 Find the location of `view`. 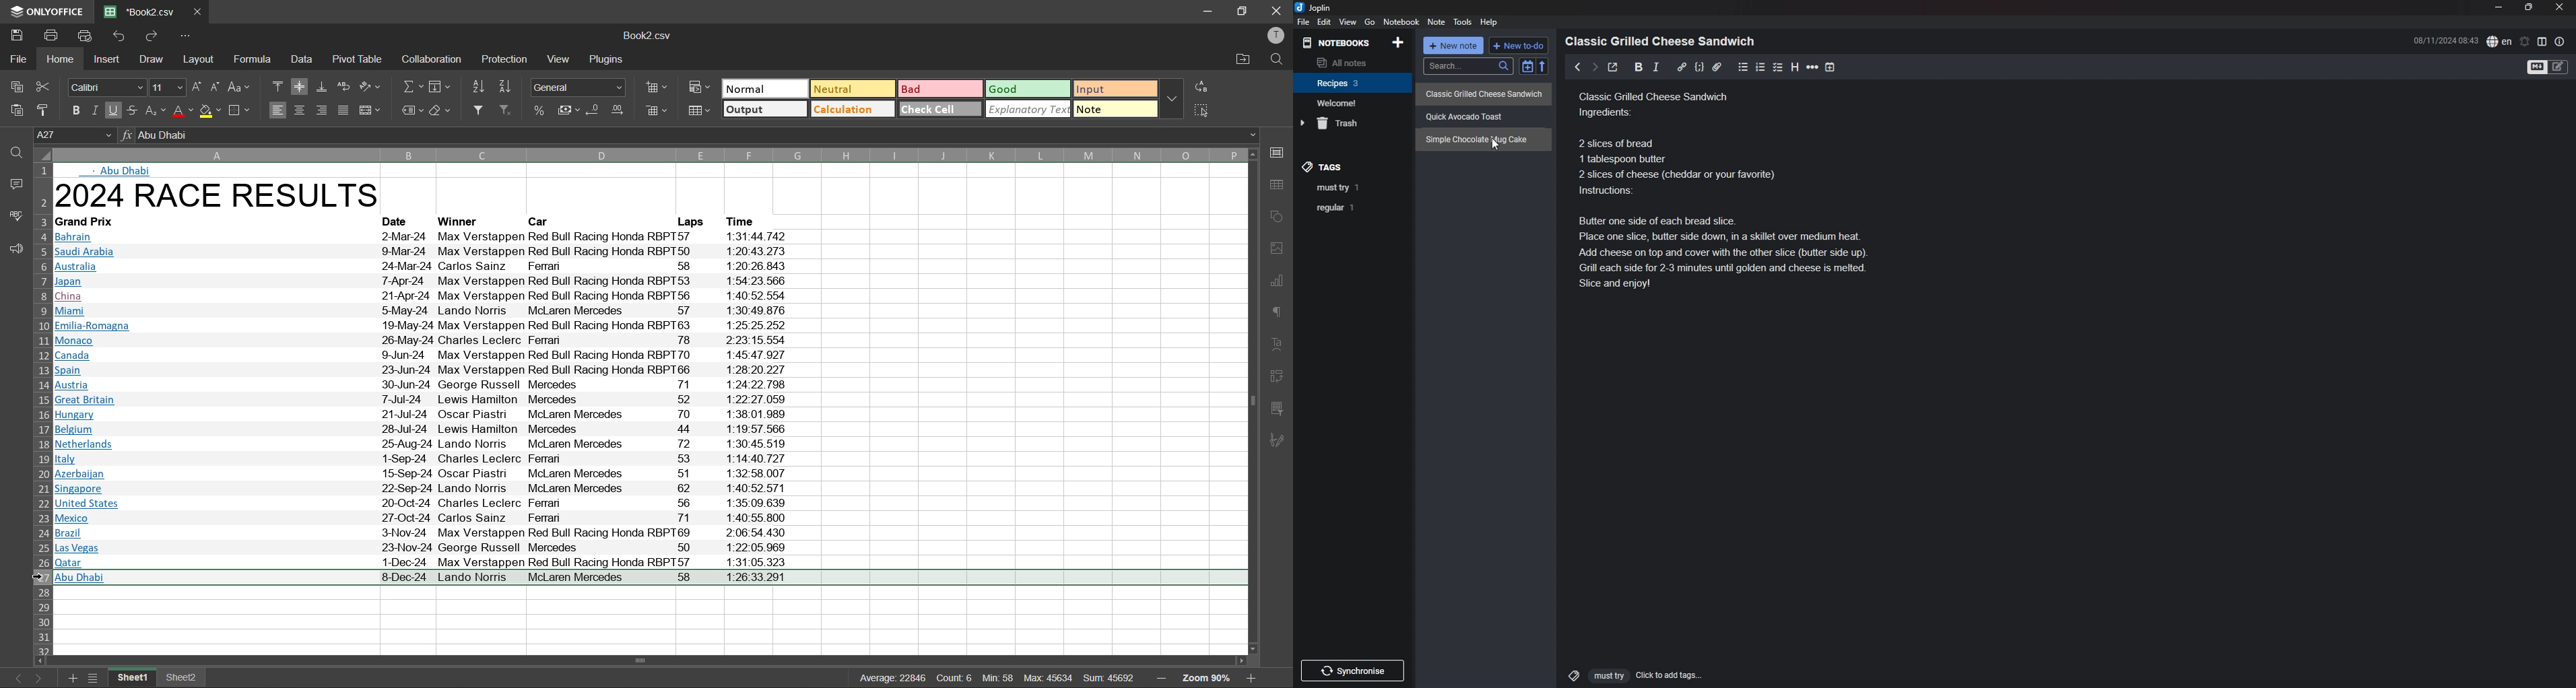

view is located at coordinates (1347, 22).